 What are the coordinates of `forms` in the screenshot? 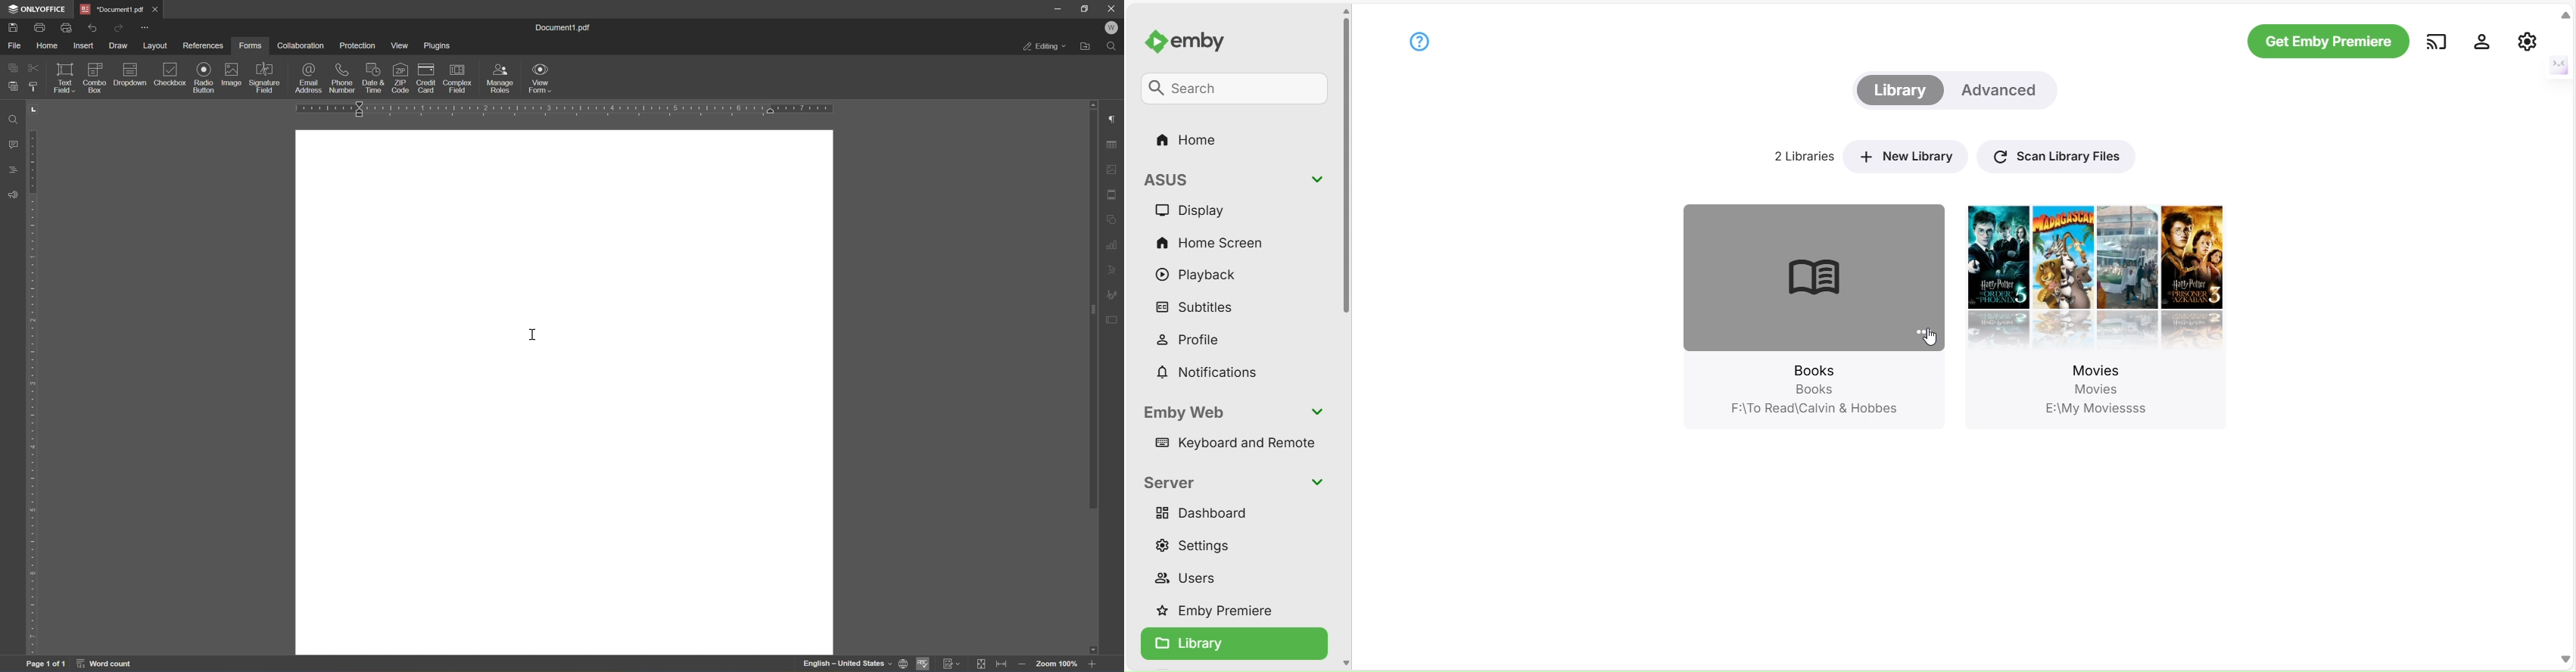 It's located at (251, 46).